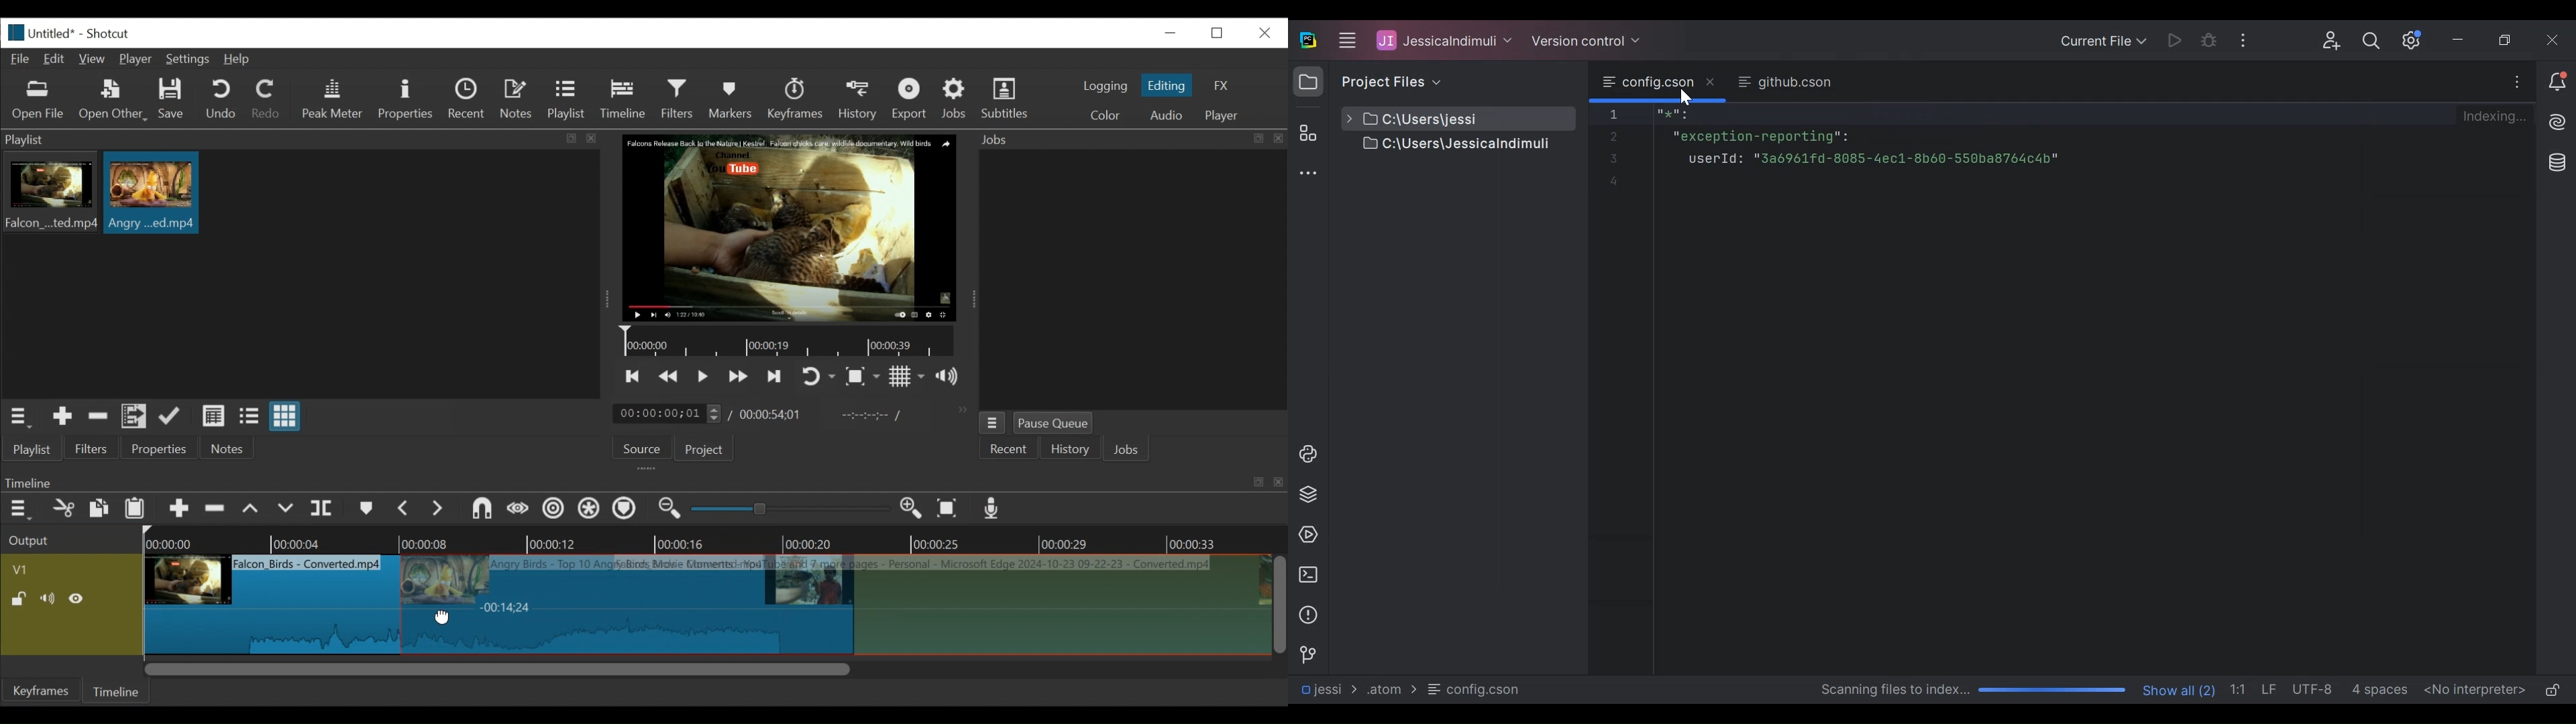 The image size is (2576, 728). Describe the element at coordinates (252, 510) in the screenshot. I see `lift` at that location.